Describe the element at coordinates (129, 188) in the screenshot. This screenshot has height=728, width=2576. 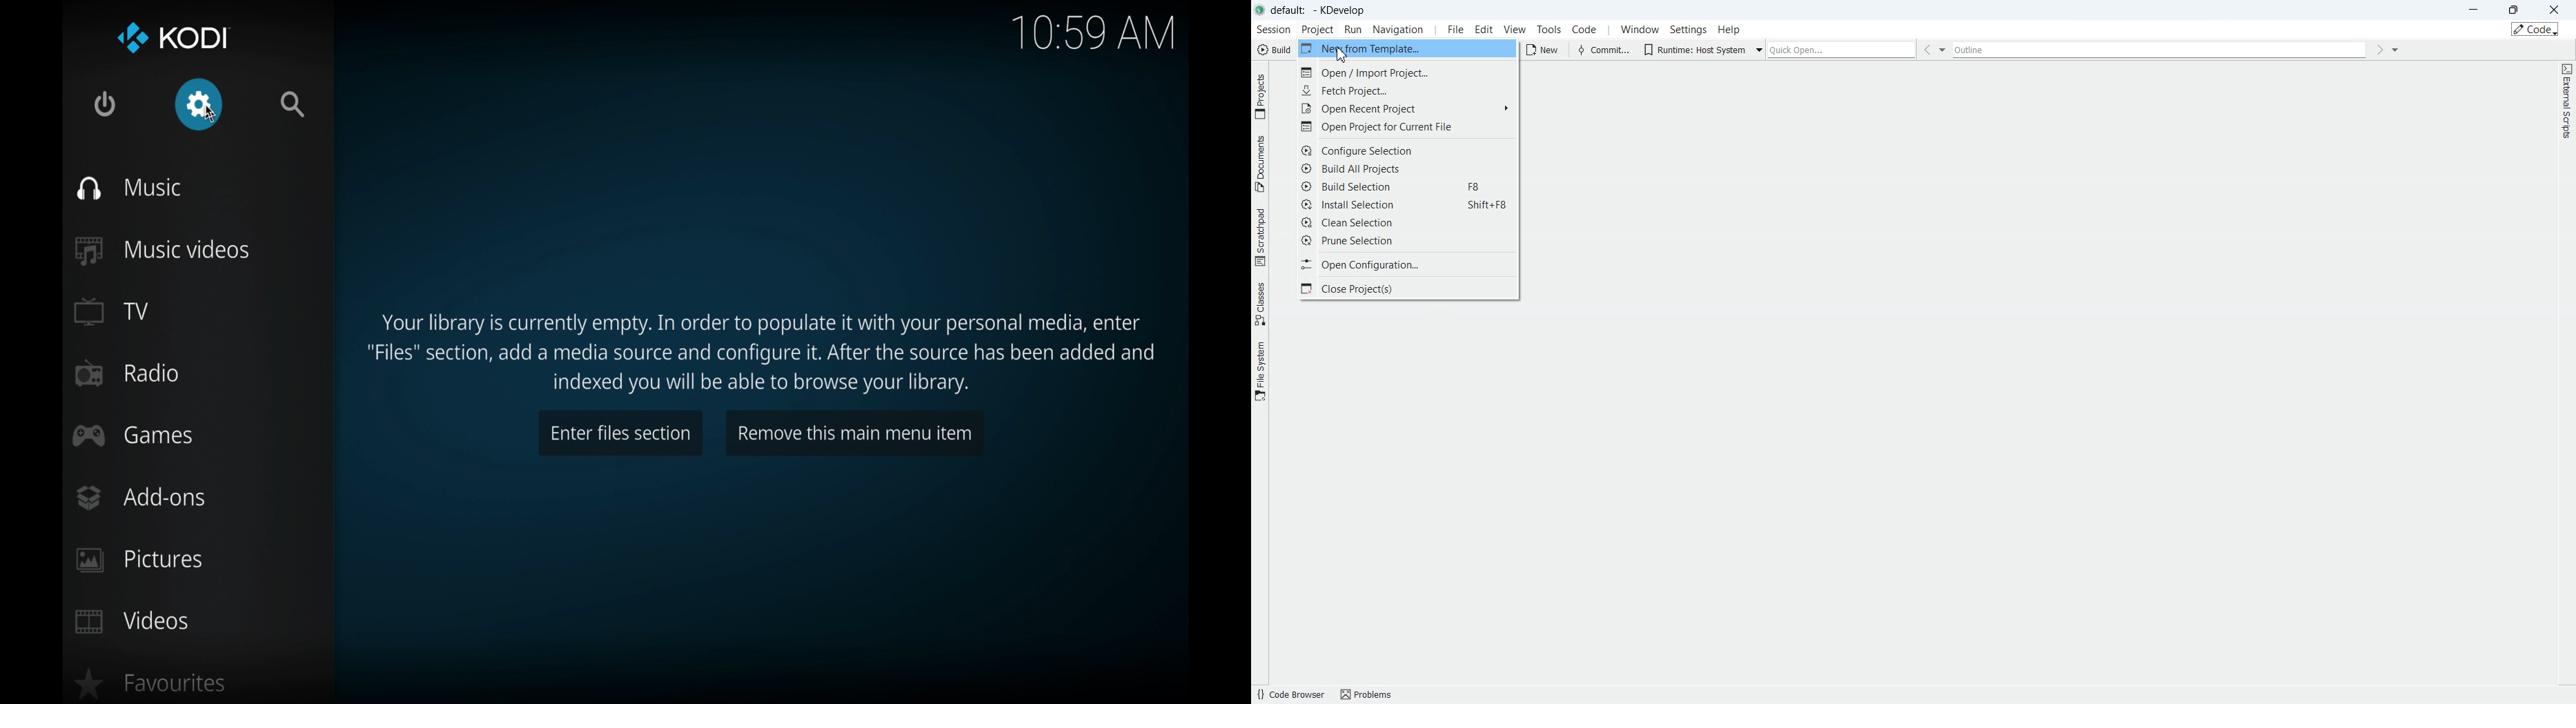
I see `music` at that location.